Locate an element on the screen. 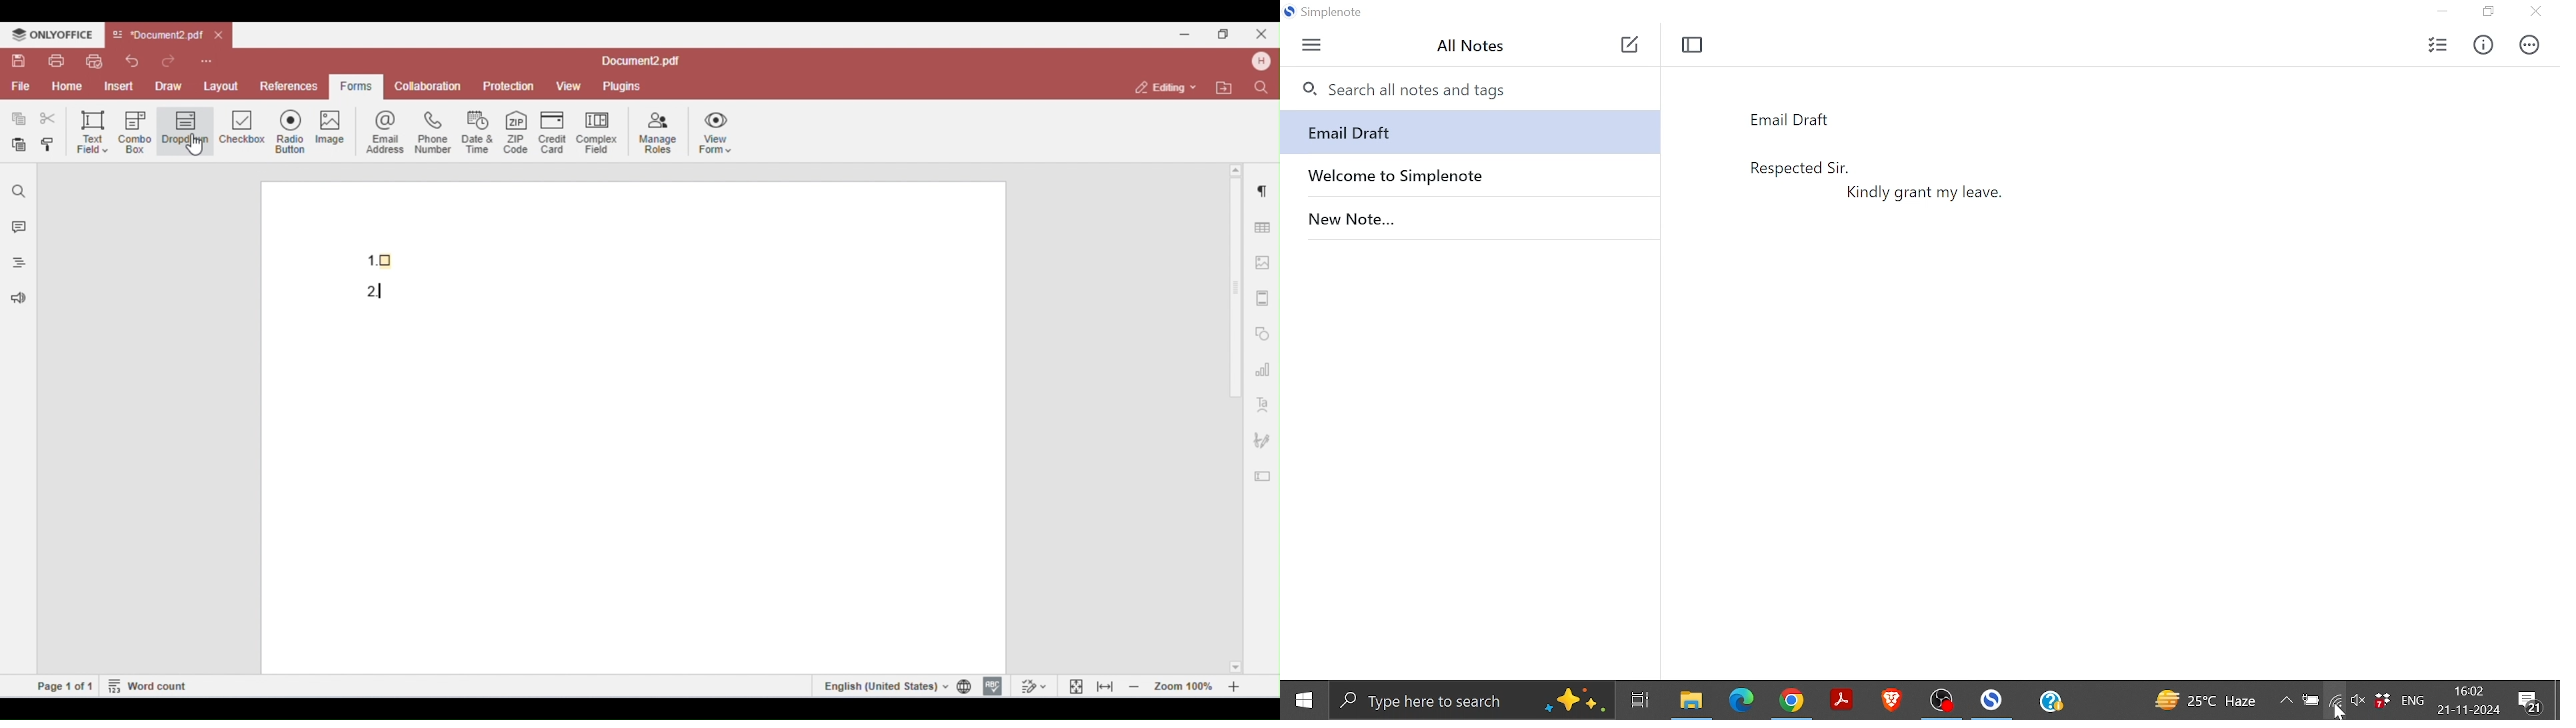  space for writing the body of the note is located at coordinates (2128, 385).